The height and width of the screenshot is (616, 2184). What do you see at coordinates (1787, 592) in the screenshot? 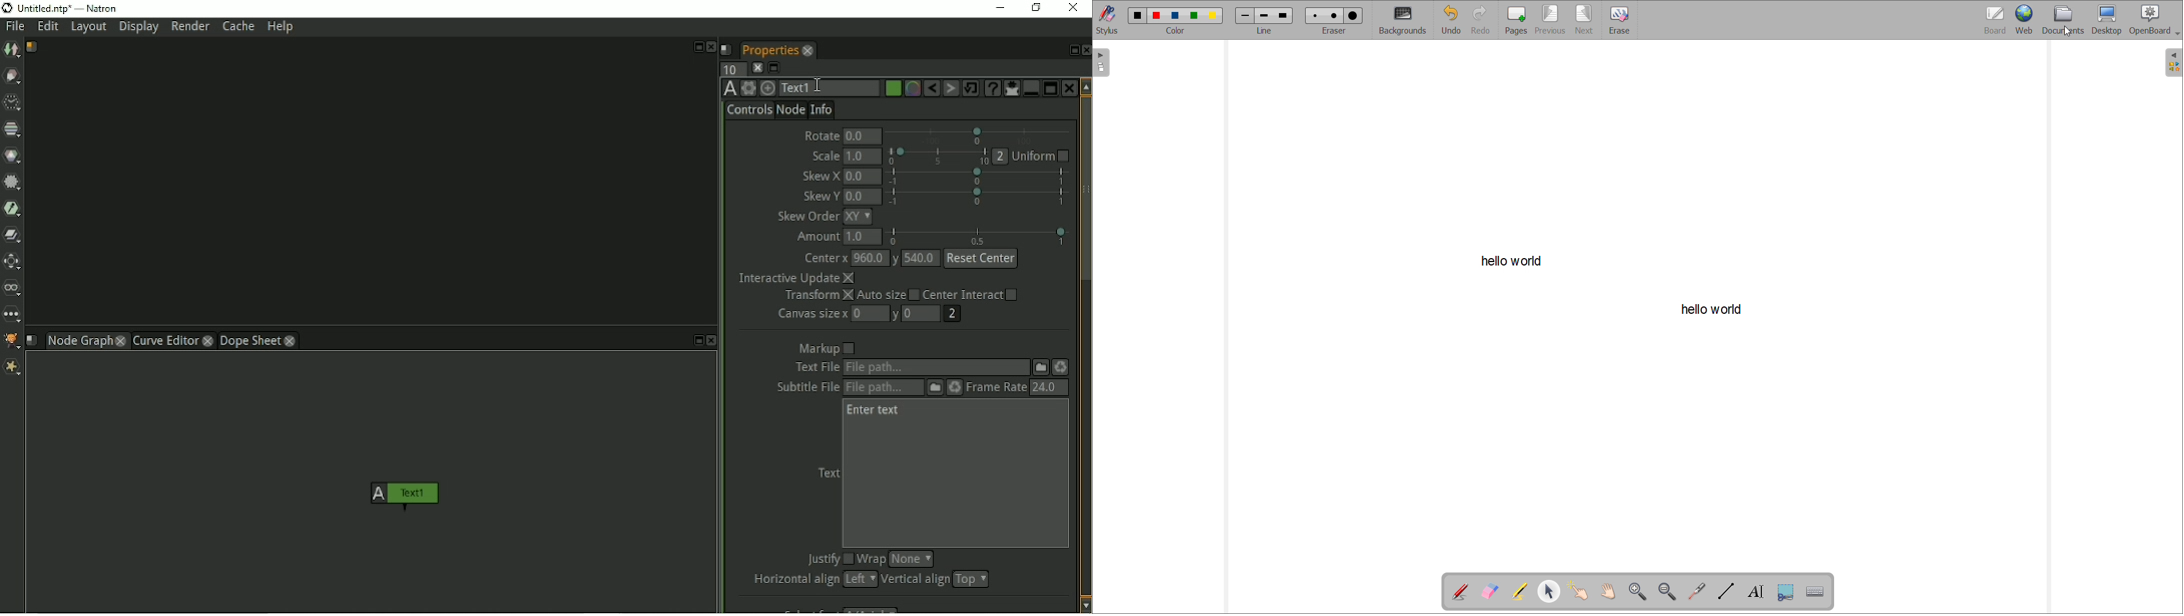
I see `capture part of a screen` at bounding box center [1787, 592].